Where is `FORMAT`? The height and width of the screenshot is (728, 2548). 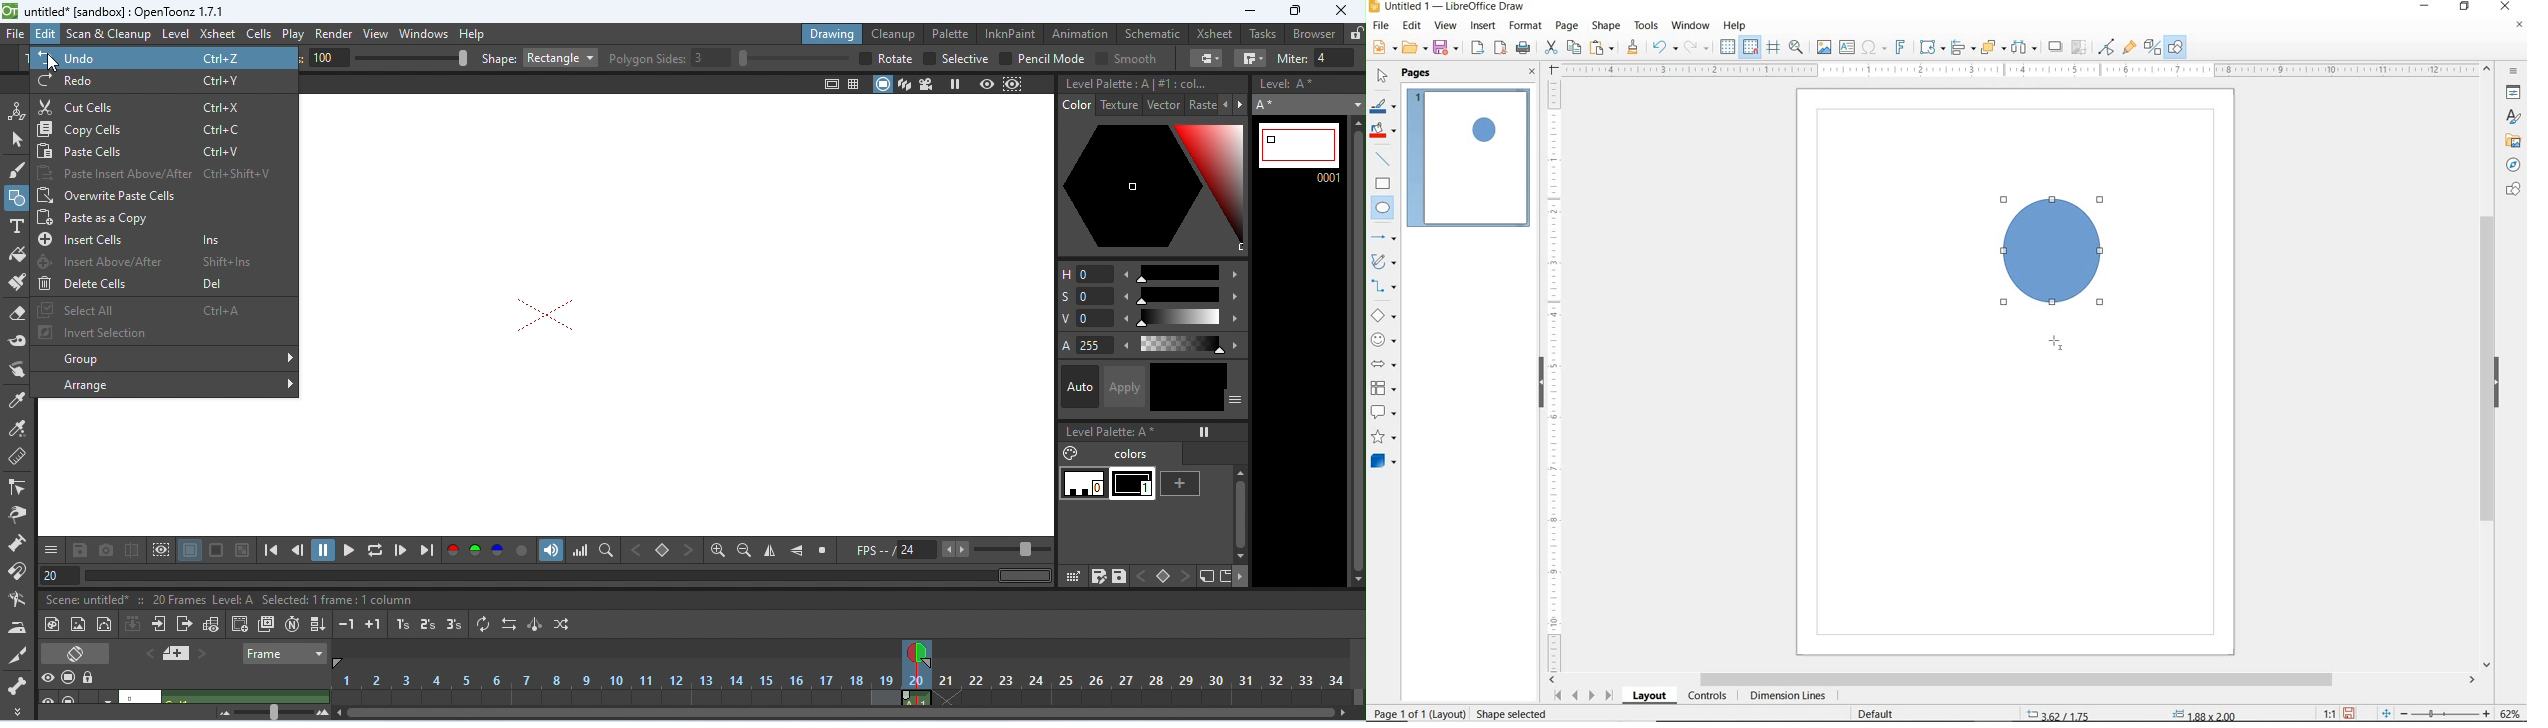 FORMAT is located at coordinates (1526, 26).